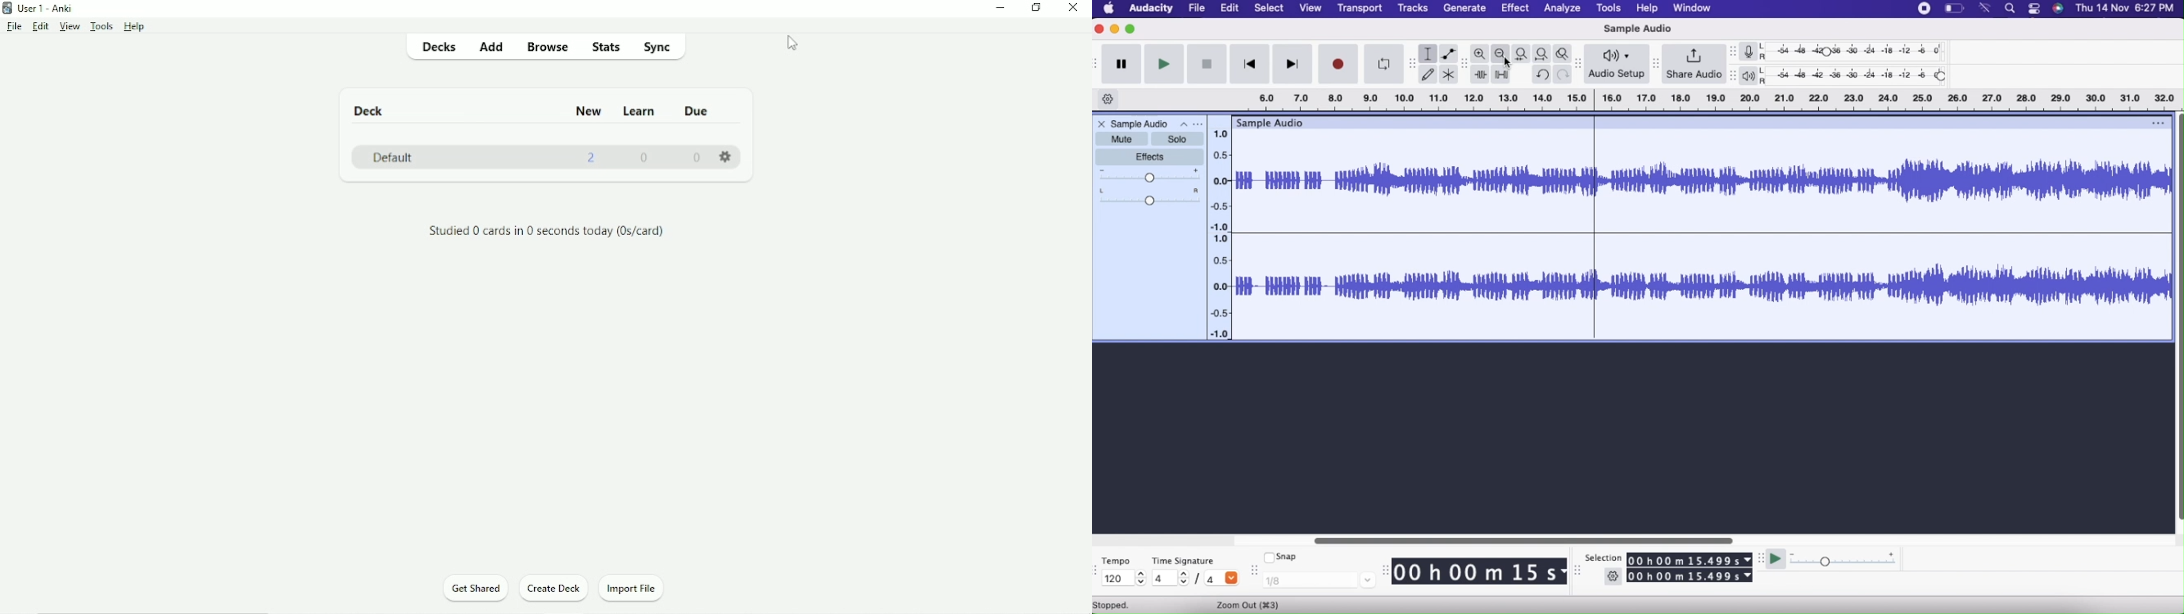 This screenshot has height=616, width=2184. I want to click on wifi, so click(1988, 9).